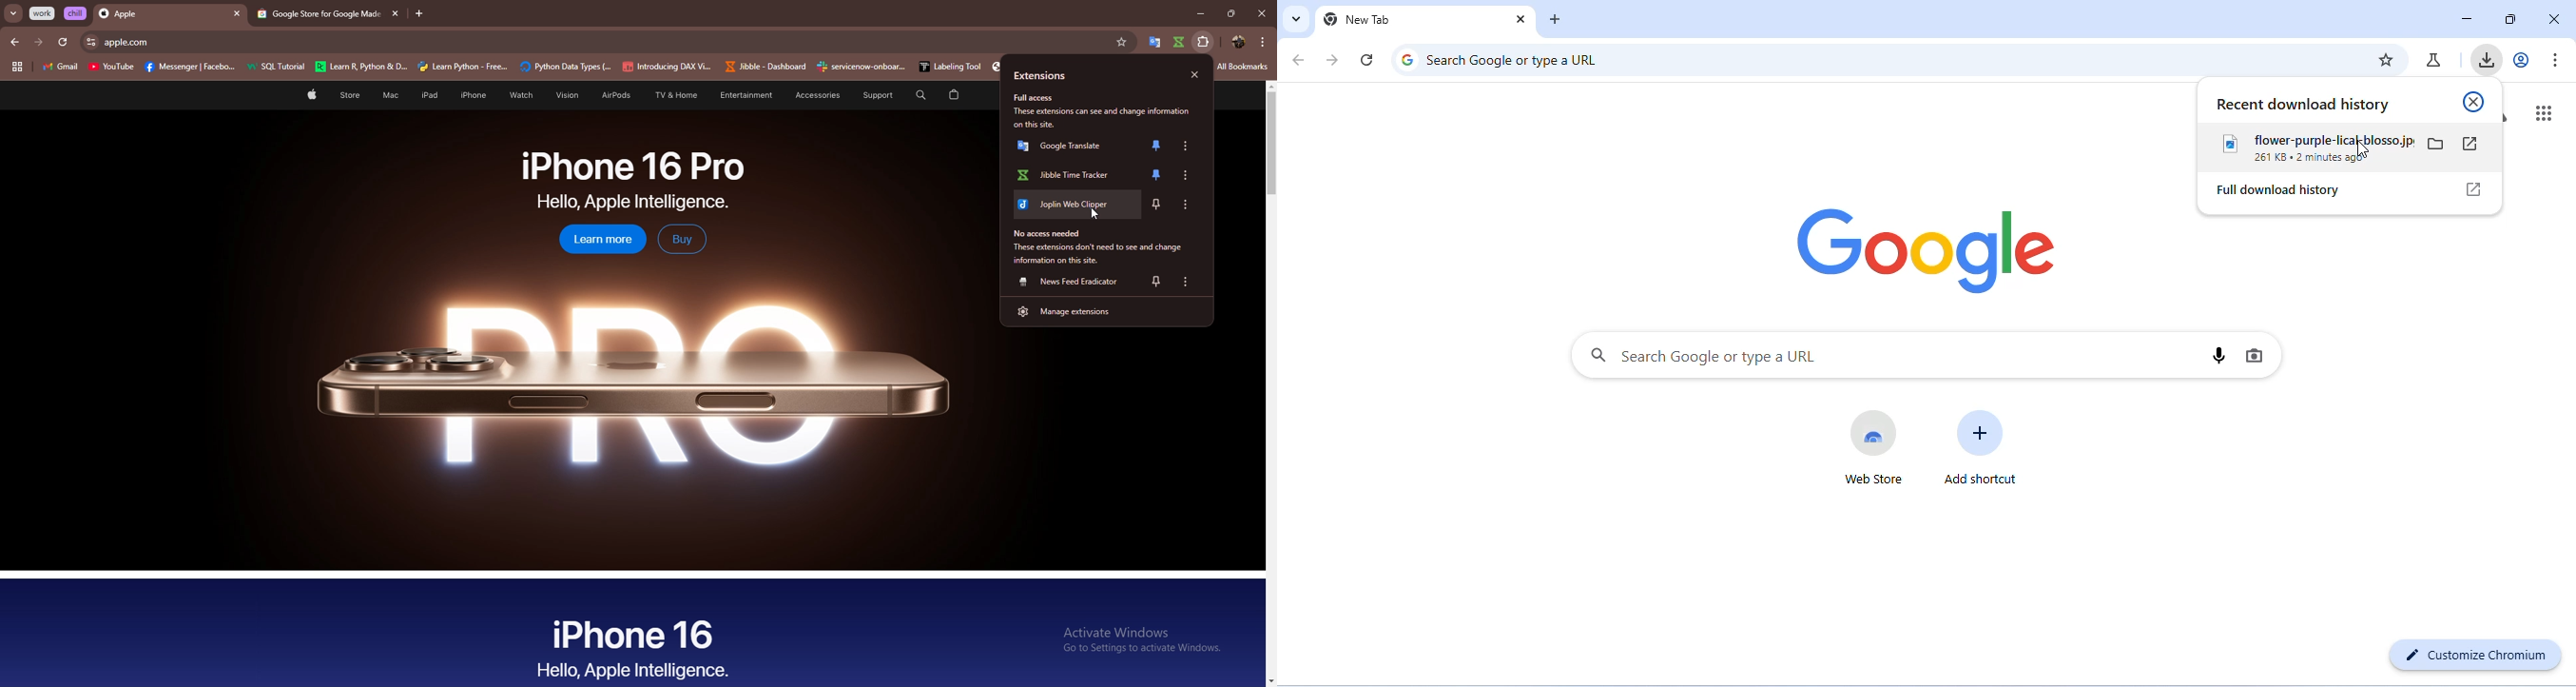 Image resolution: width=2576 pixels, height=700 pixels. What do you see at coordinates (2315, 140) in the screenshot?
I see `downloaded file name` at bounding box center [2315, 140].